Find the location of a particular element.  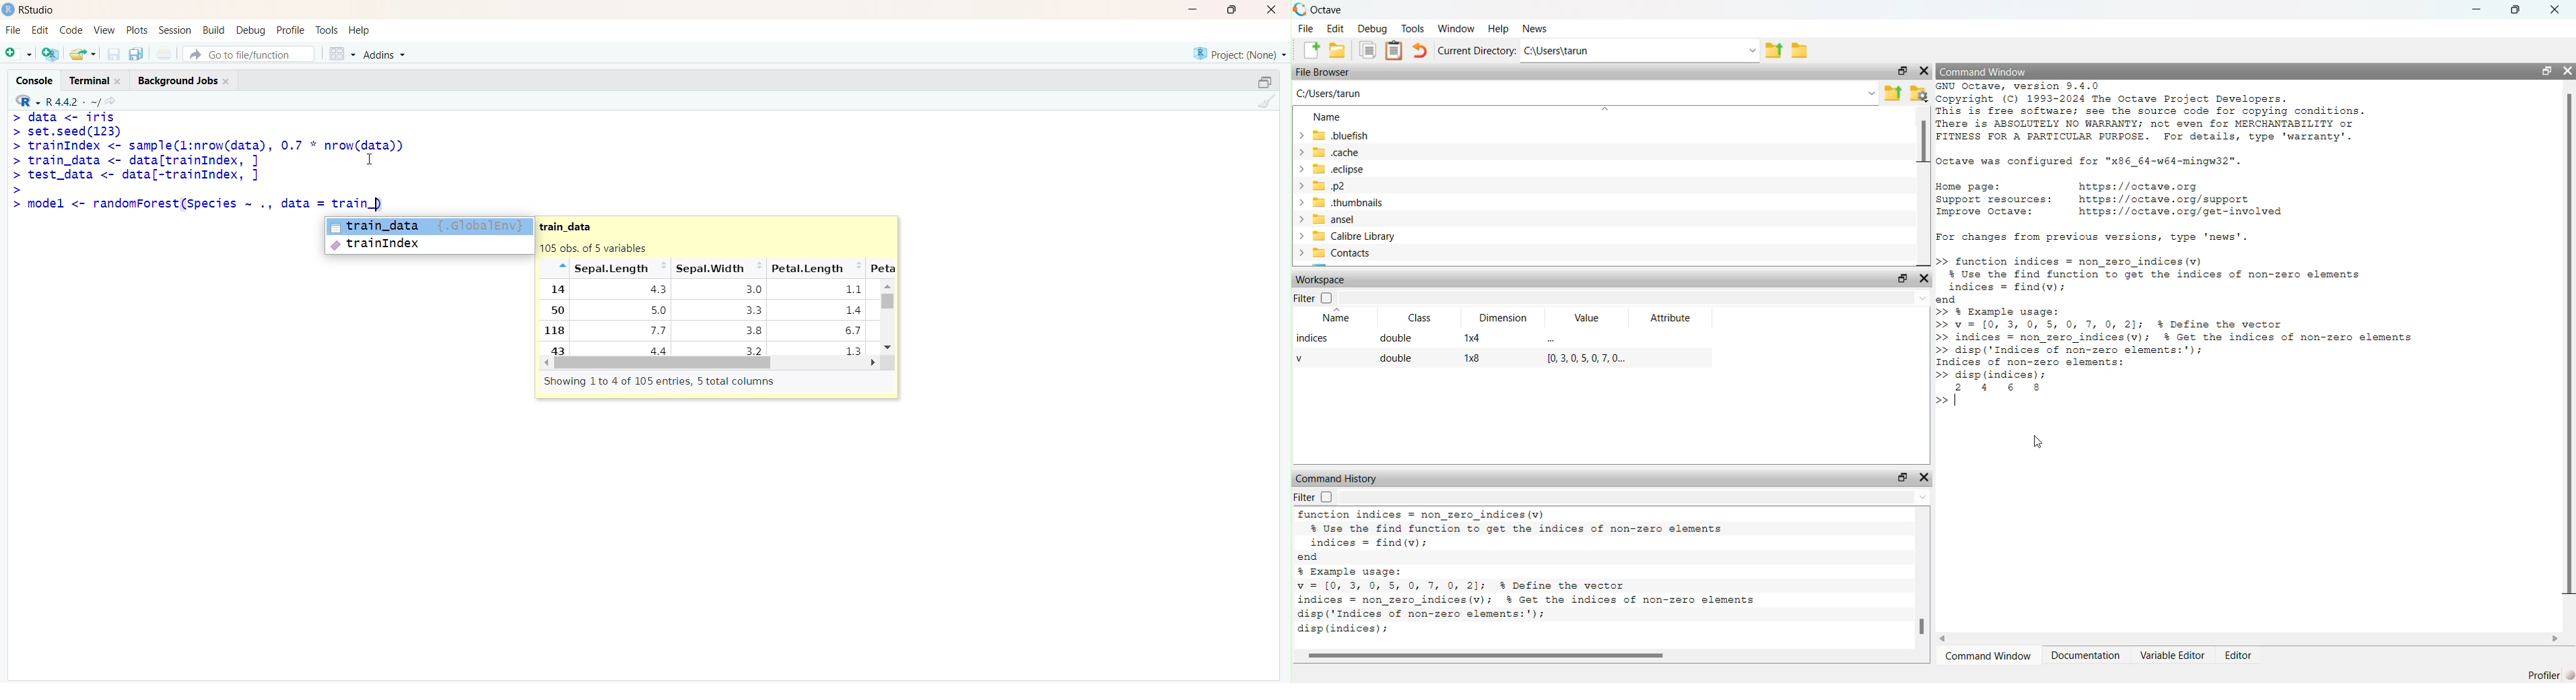

Prompt cursor is located at coordinates (17, 189).